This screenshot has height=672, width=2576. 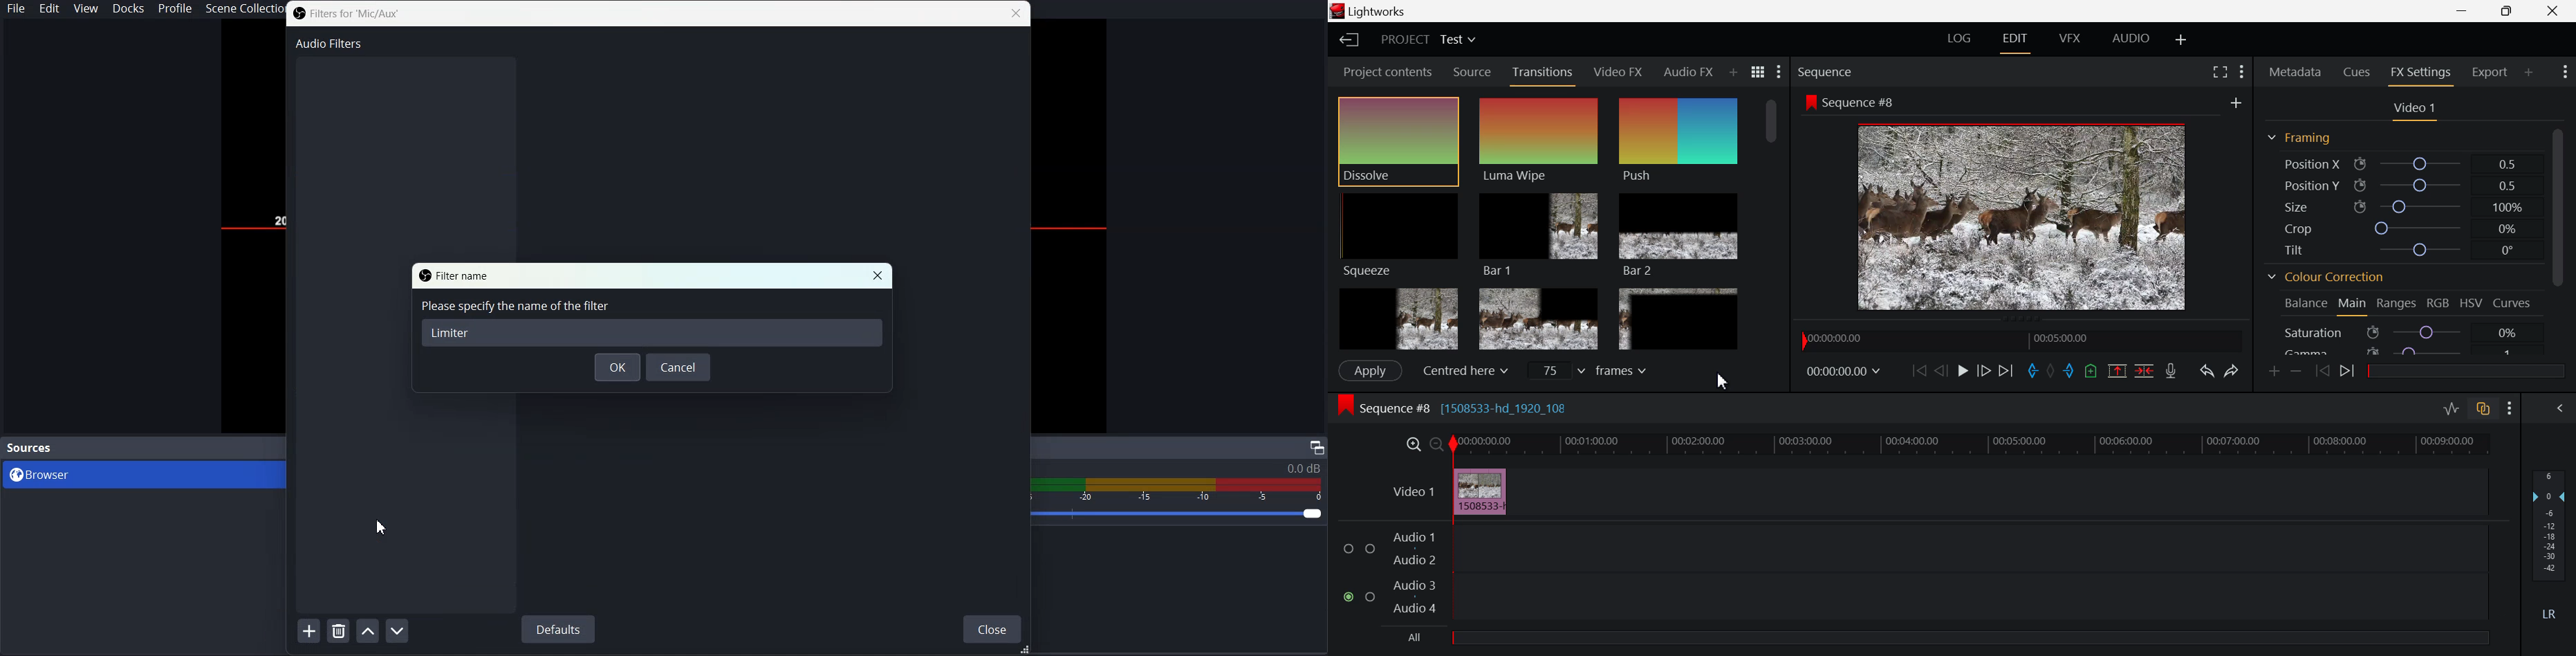 What do you see at coordinates (1464, 407) in the screenshot?
I see `Sequence#8 [1508533-hd_1920_108` at bounding box center [1464, 407].